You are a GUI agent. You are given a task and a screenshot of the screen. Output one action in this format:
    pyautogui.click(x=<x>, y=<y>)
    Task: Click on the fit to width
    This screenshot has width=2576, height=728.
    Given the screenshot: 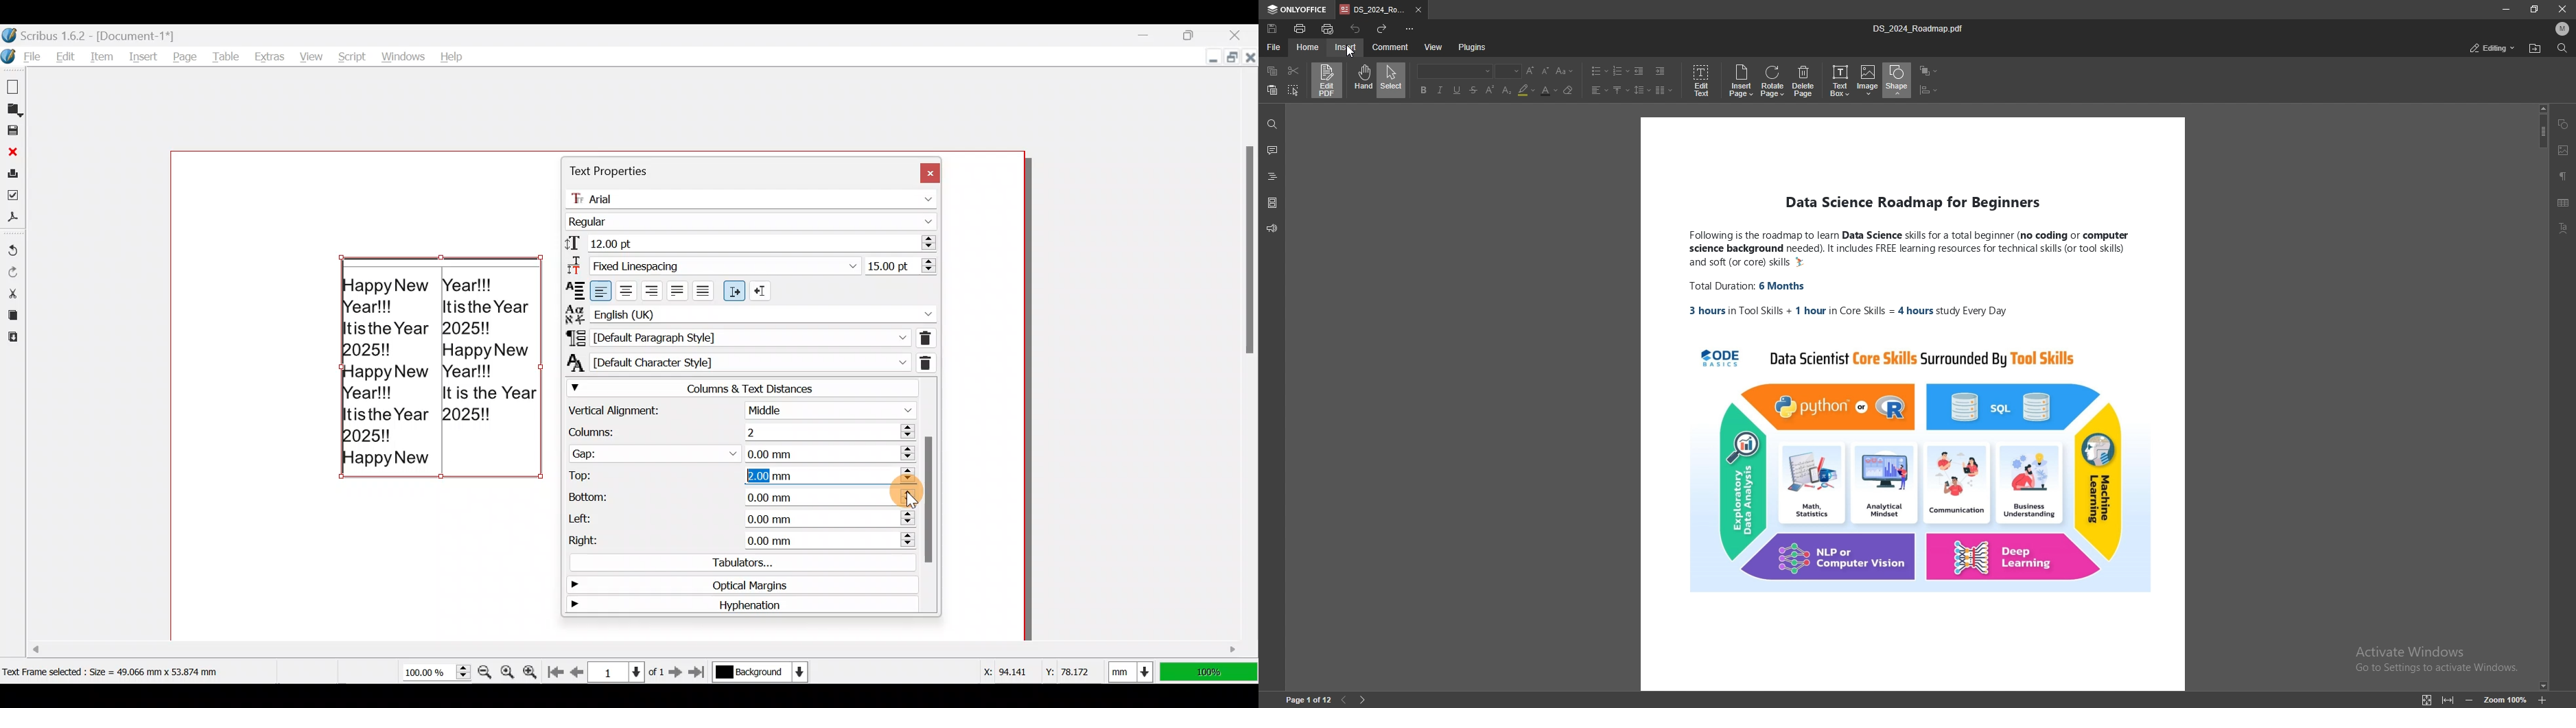 What is the action you would take?
    pyautogui.click(x=2448, y=700)
    